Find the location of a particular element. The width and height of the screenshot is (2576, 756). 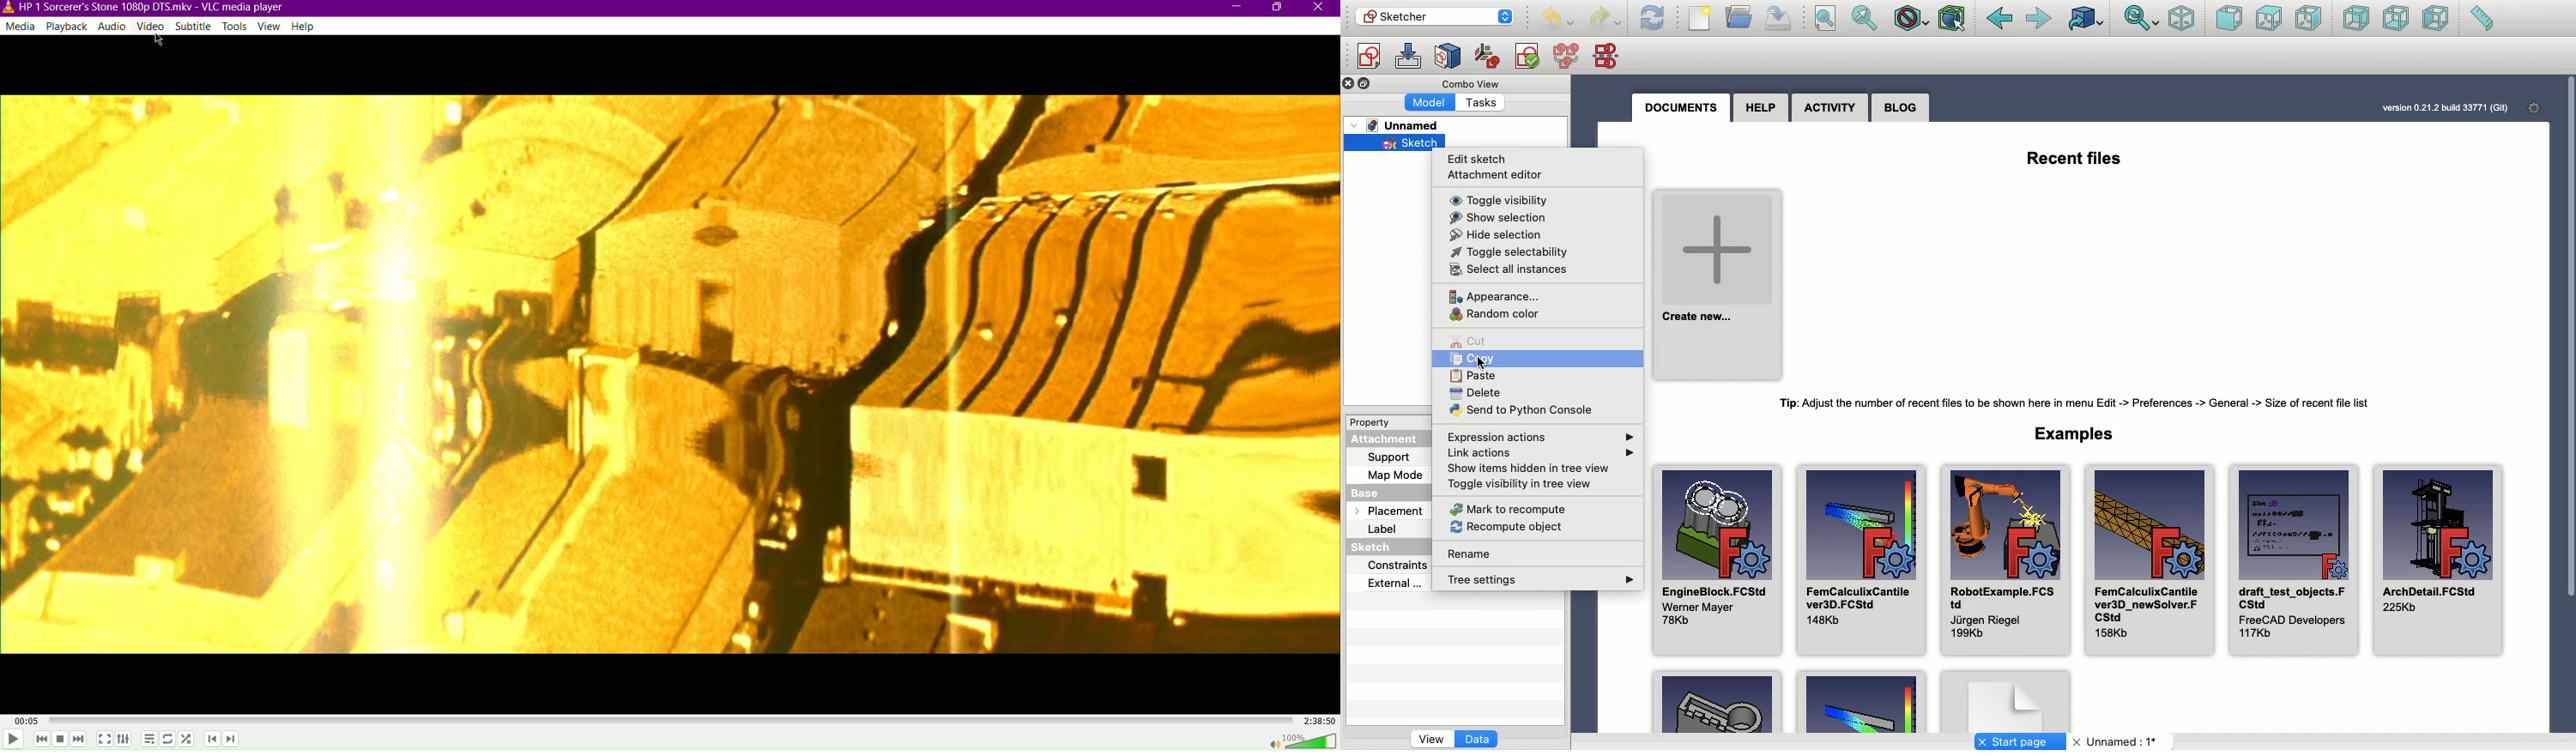

Pointer is located at coordinates (1485, 362).